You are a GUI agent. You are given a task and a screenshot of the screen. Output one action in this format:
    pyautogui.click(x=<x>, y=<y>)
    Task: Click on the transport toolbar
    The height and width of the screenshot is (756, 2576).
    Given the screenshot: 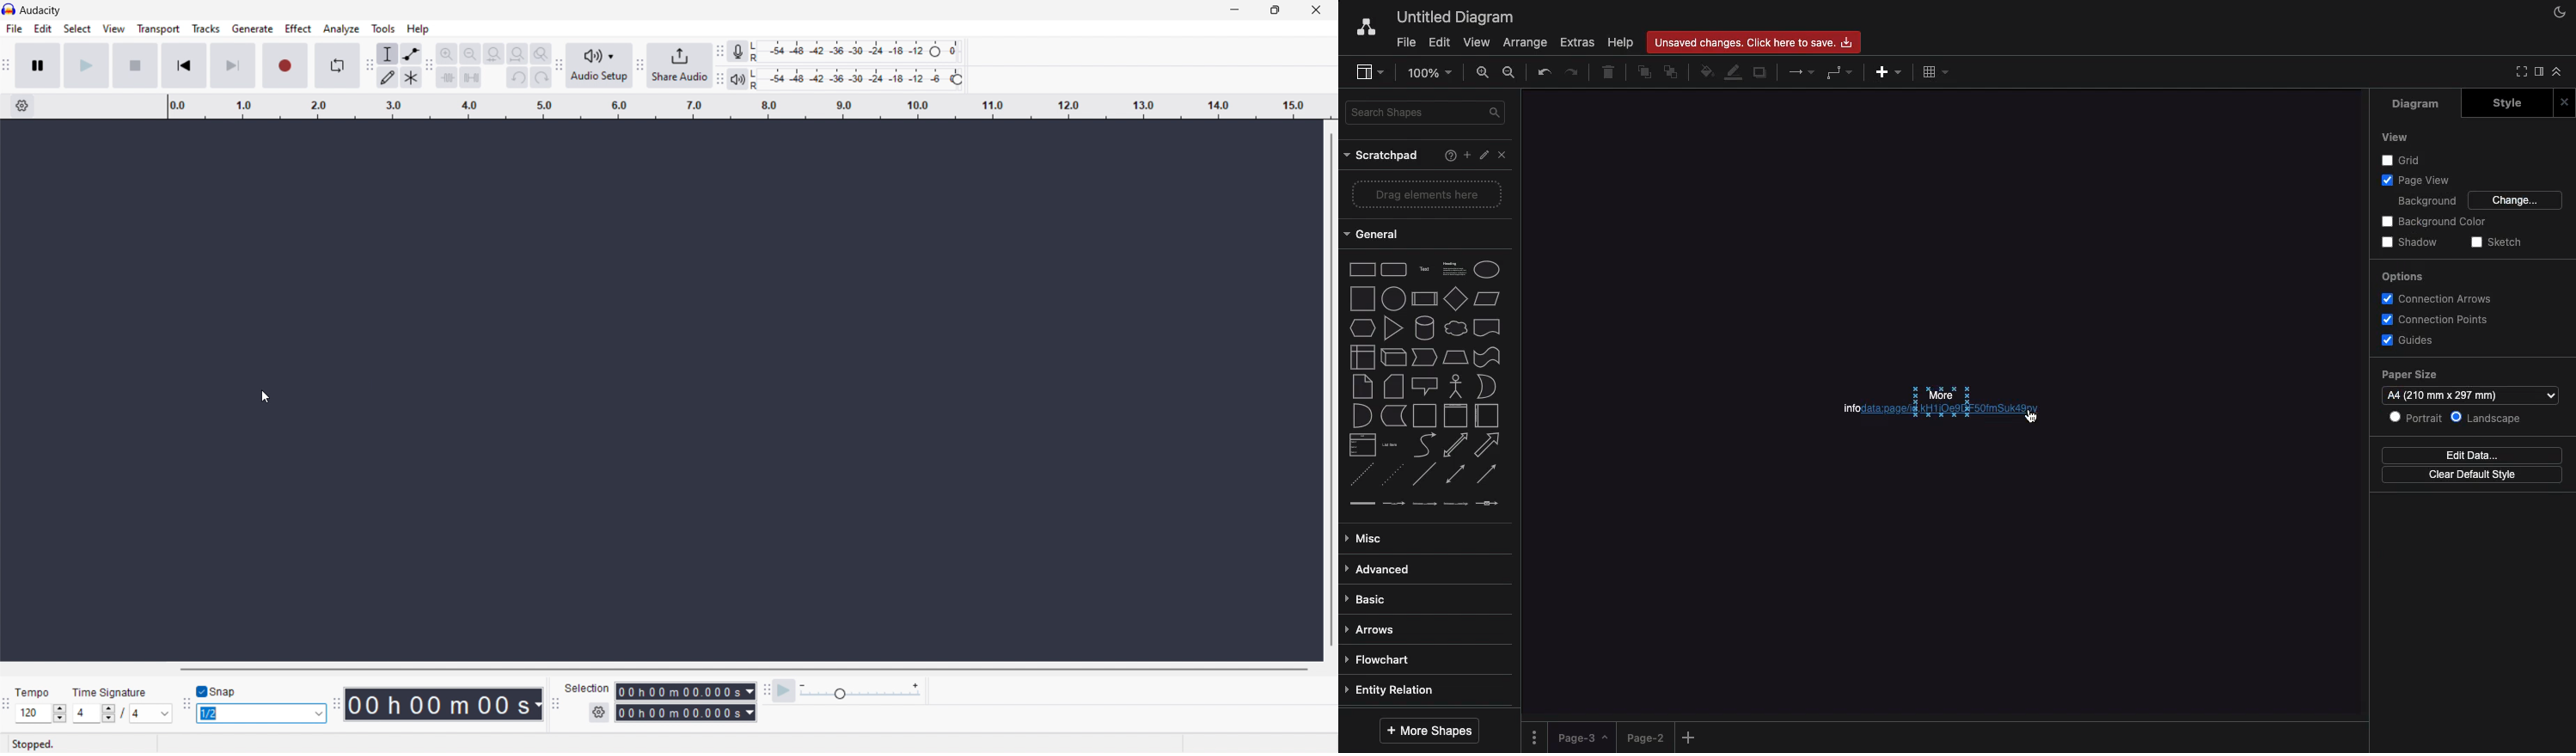 What is the action you would take?
    pyautogui.click(x=8, y=66)
    